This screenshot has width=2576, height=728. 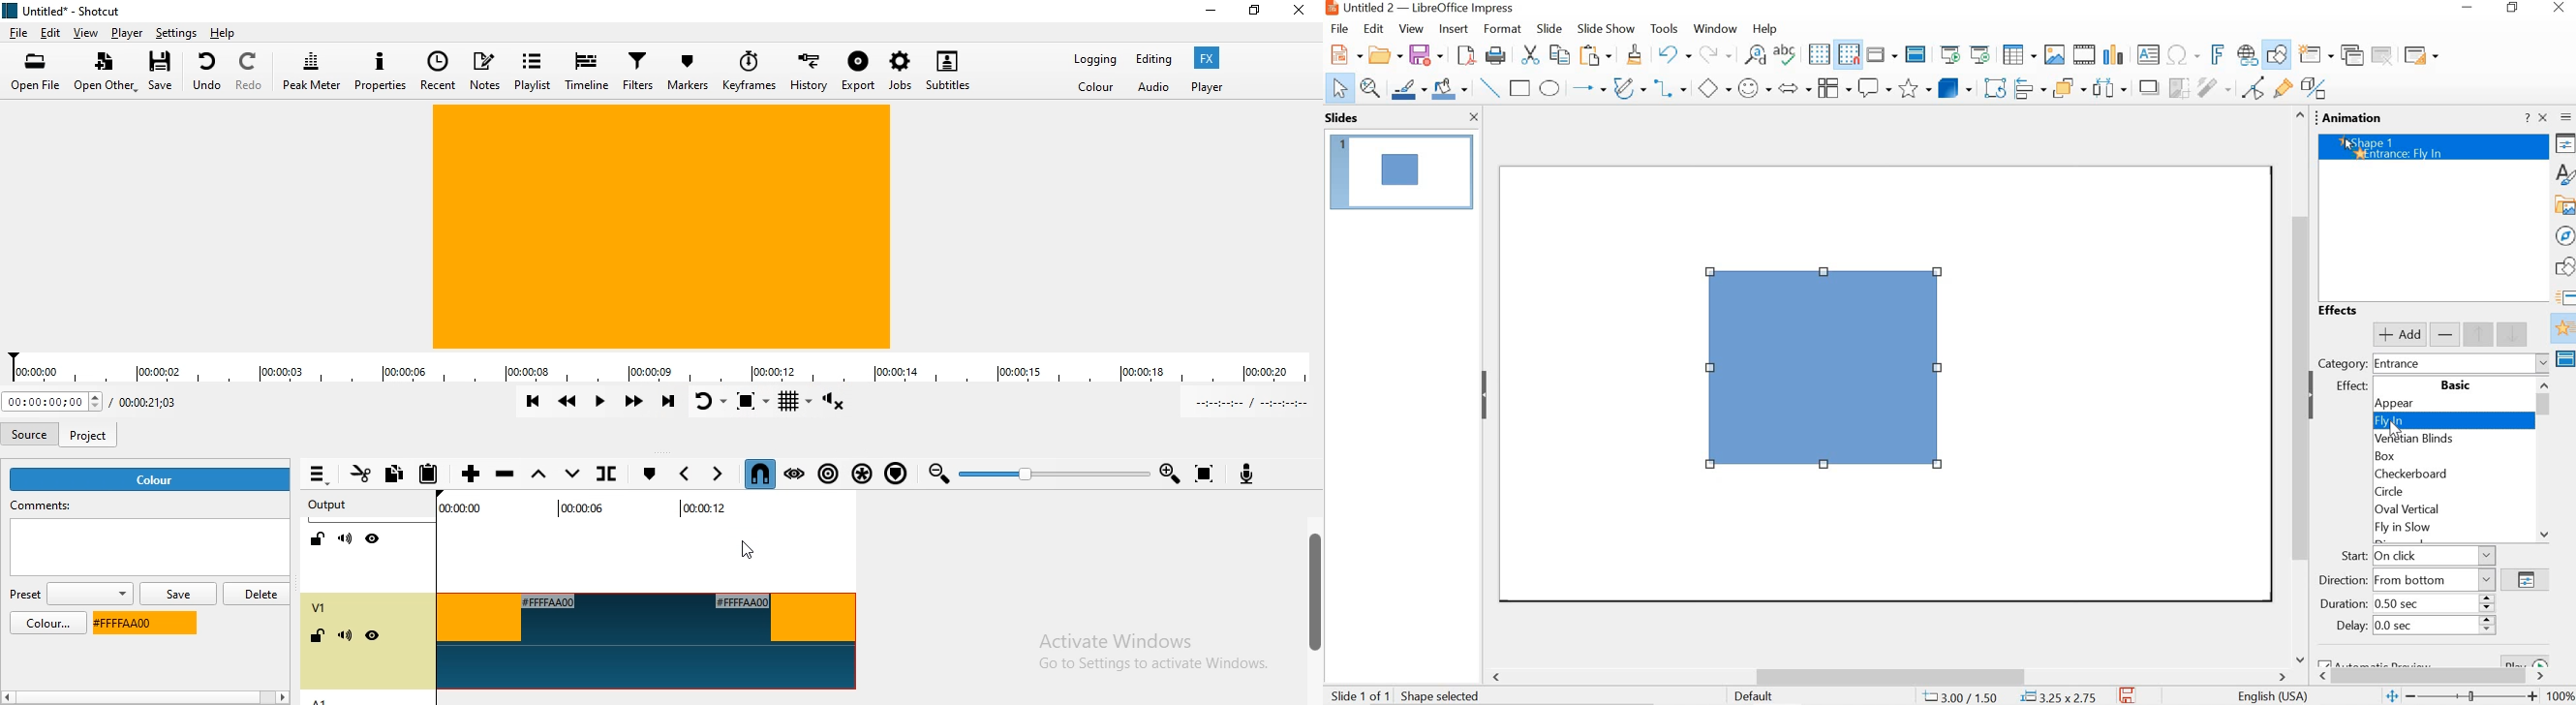 What do you see at coordinates (2543, 117) in the screenshot?
I see `close side bar` at bounding box center [2543, 117].